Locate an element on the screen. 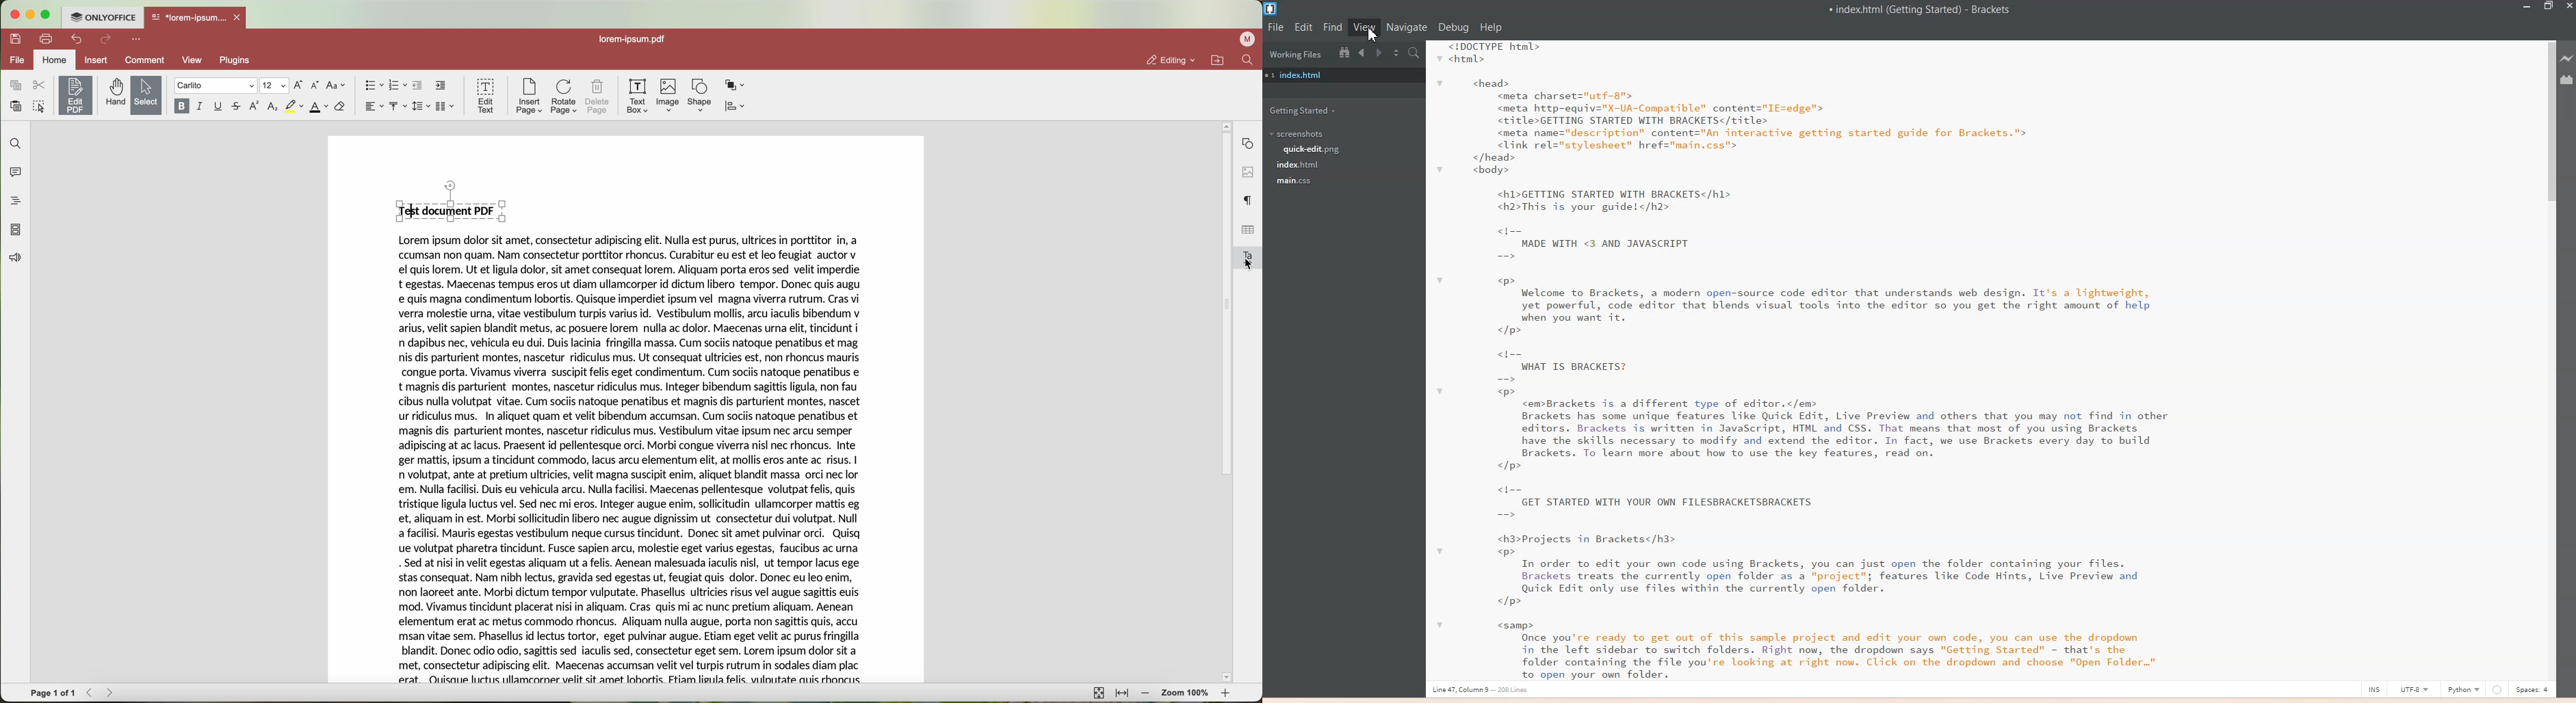 This screenshot has width=2576, height=728. Live preview is located at coordinates (2567, 59).